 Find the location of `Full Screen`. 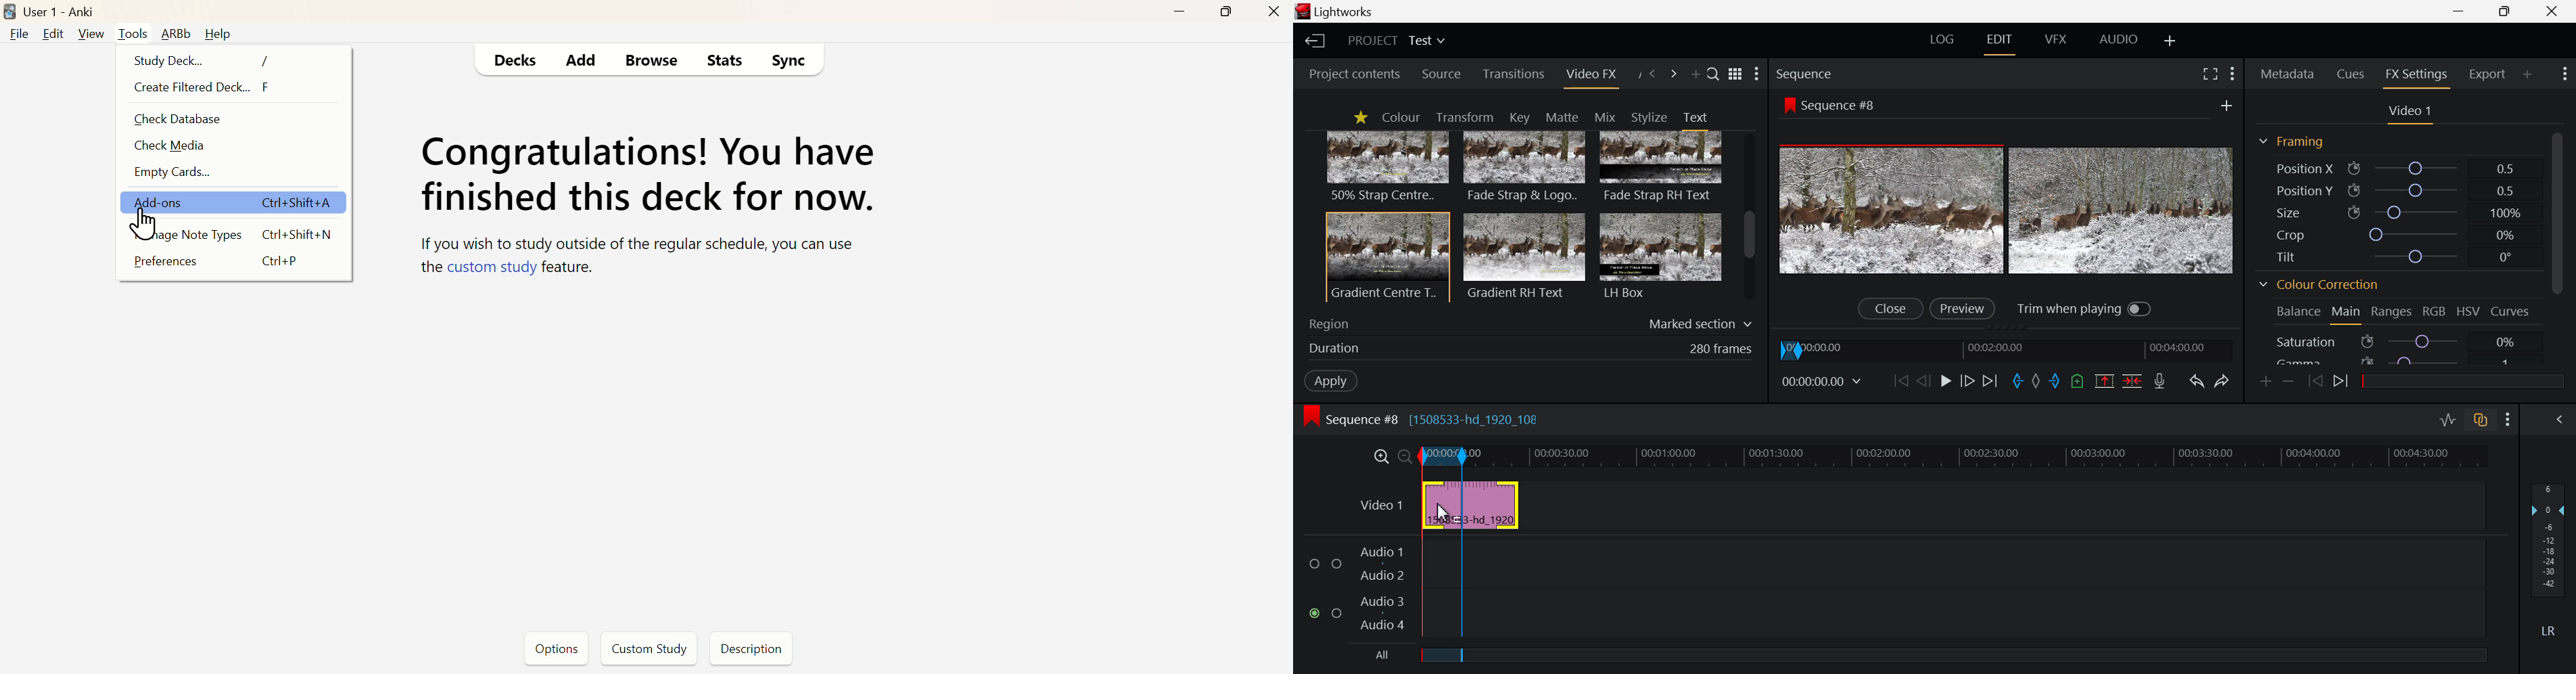

Full Screen is located at coordinates (2211, 74).